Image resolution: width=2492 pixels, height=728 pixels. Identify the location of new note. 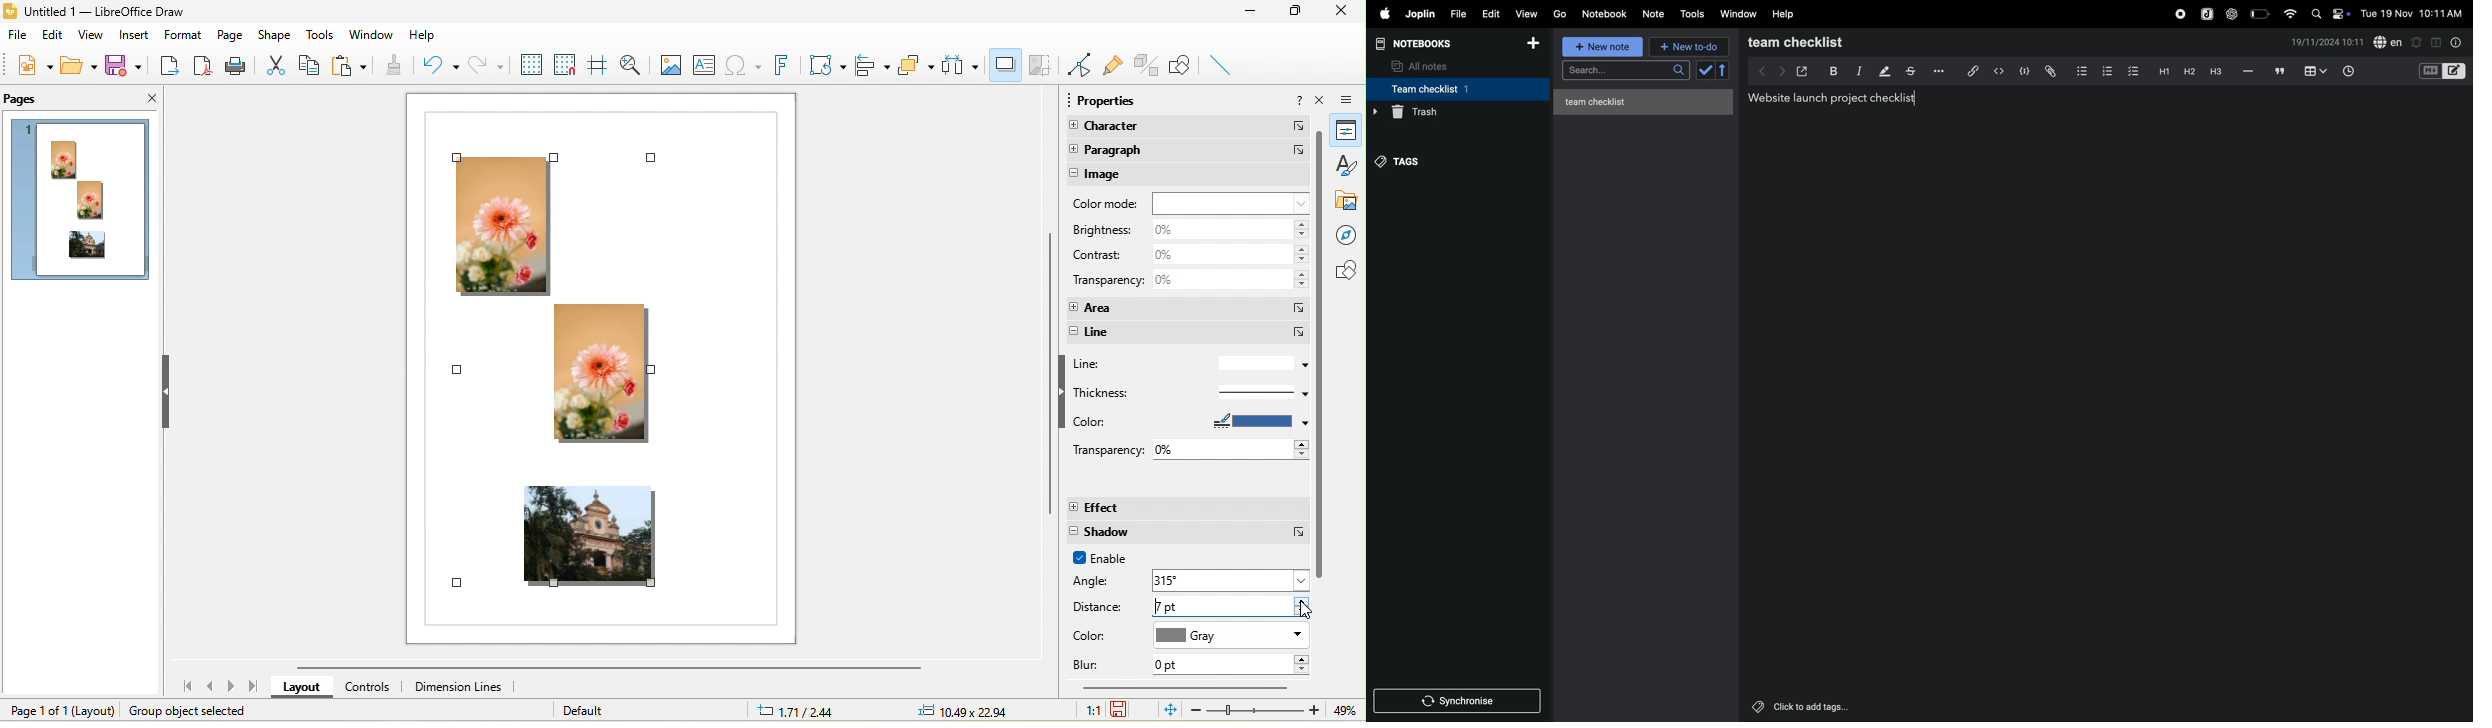
(1604, 48).